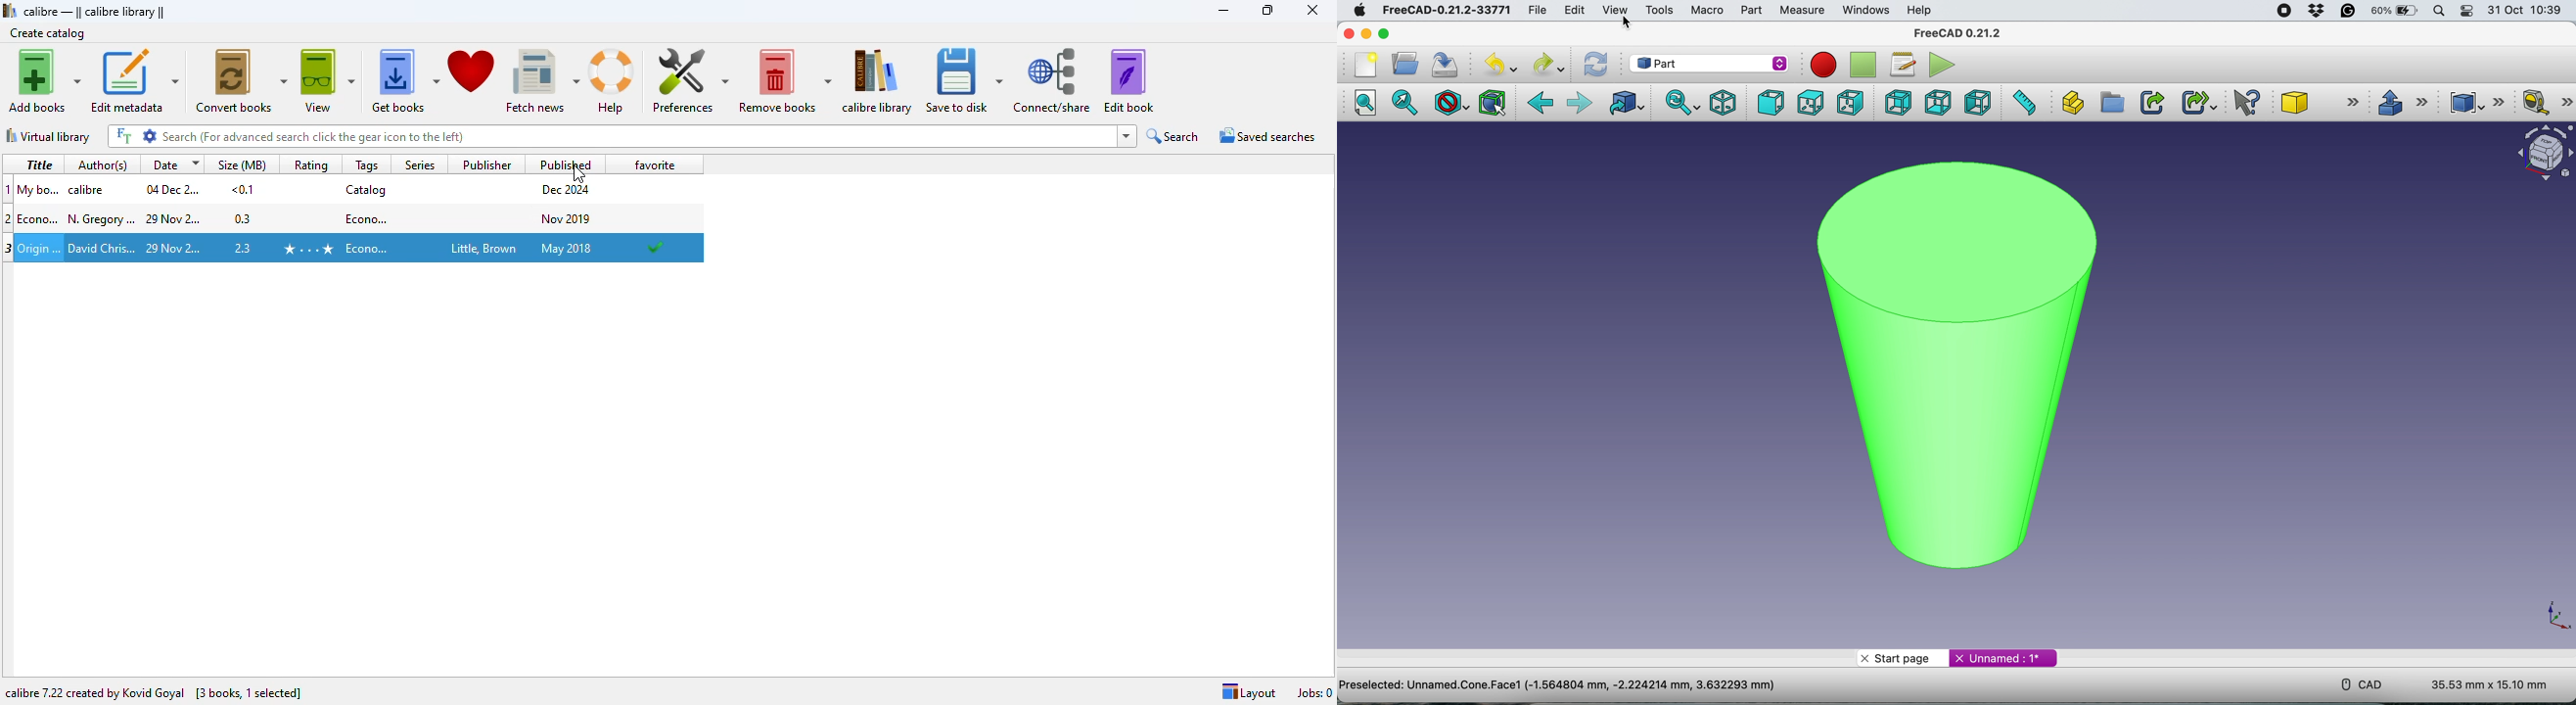  I want to click on undo, so click(1497, 65).